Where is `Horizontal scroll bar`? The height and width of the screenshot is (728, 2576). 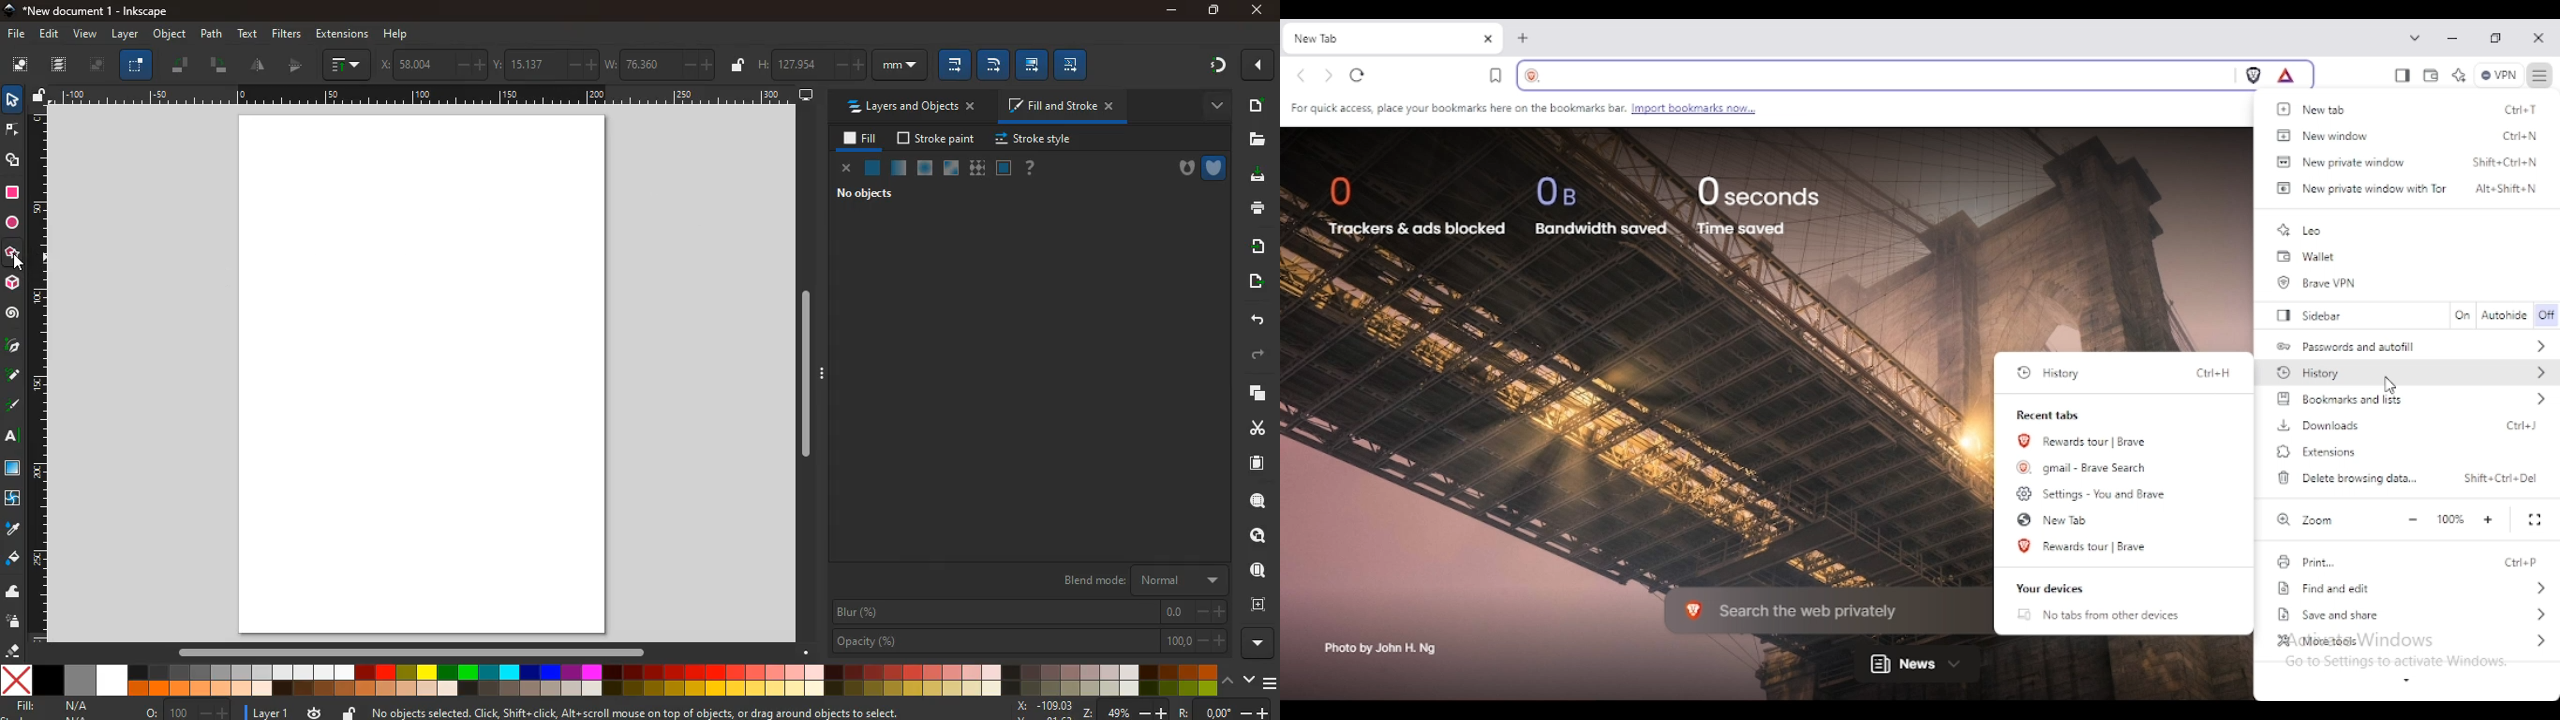 Horizontal scroll bar is located at coordinates (422, 655).